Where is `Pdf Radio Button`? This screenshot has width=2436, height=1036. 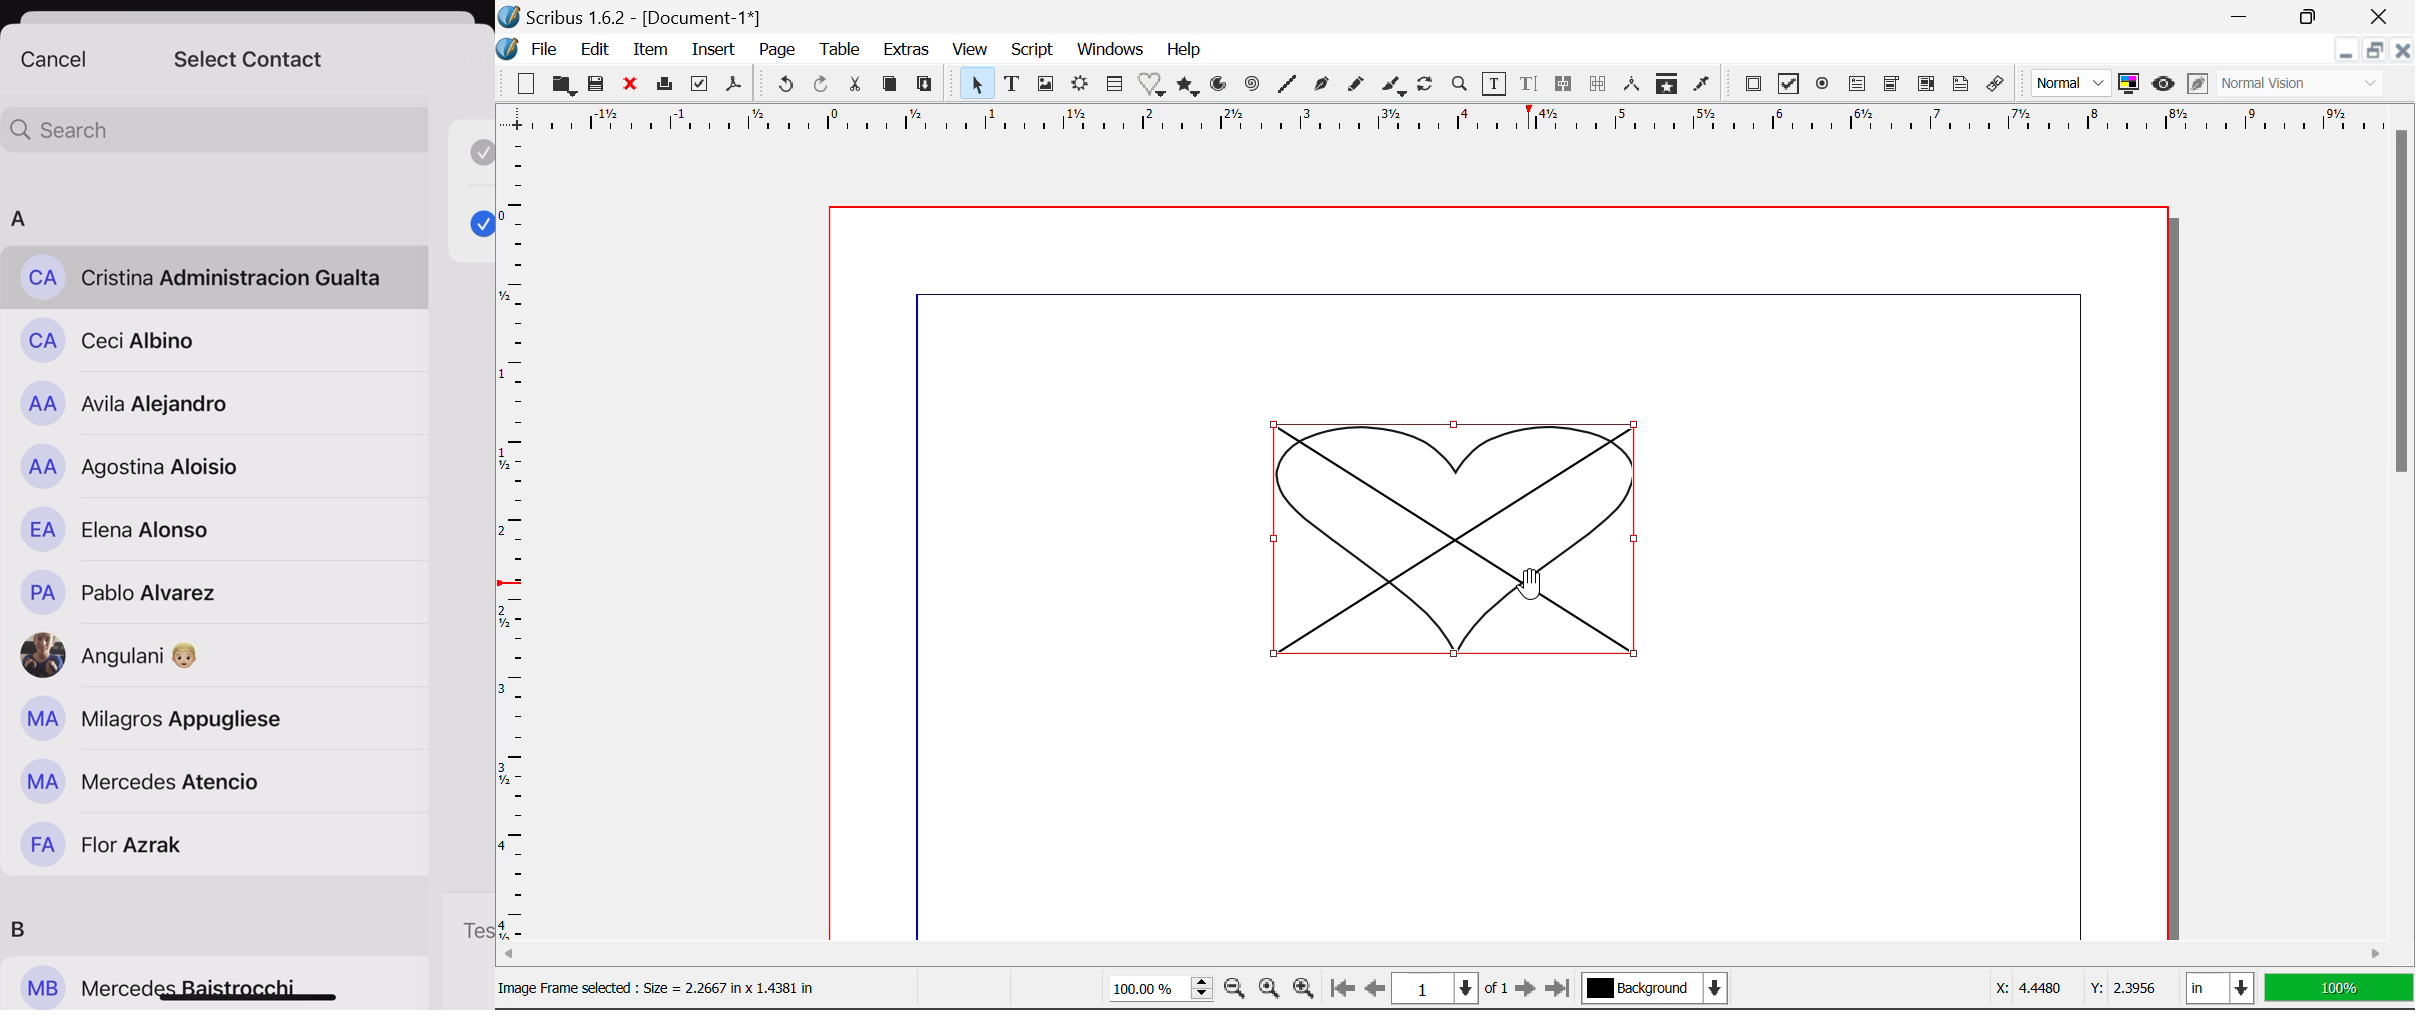
Pdf Radio Button is located at coordinates (1825, 87).